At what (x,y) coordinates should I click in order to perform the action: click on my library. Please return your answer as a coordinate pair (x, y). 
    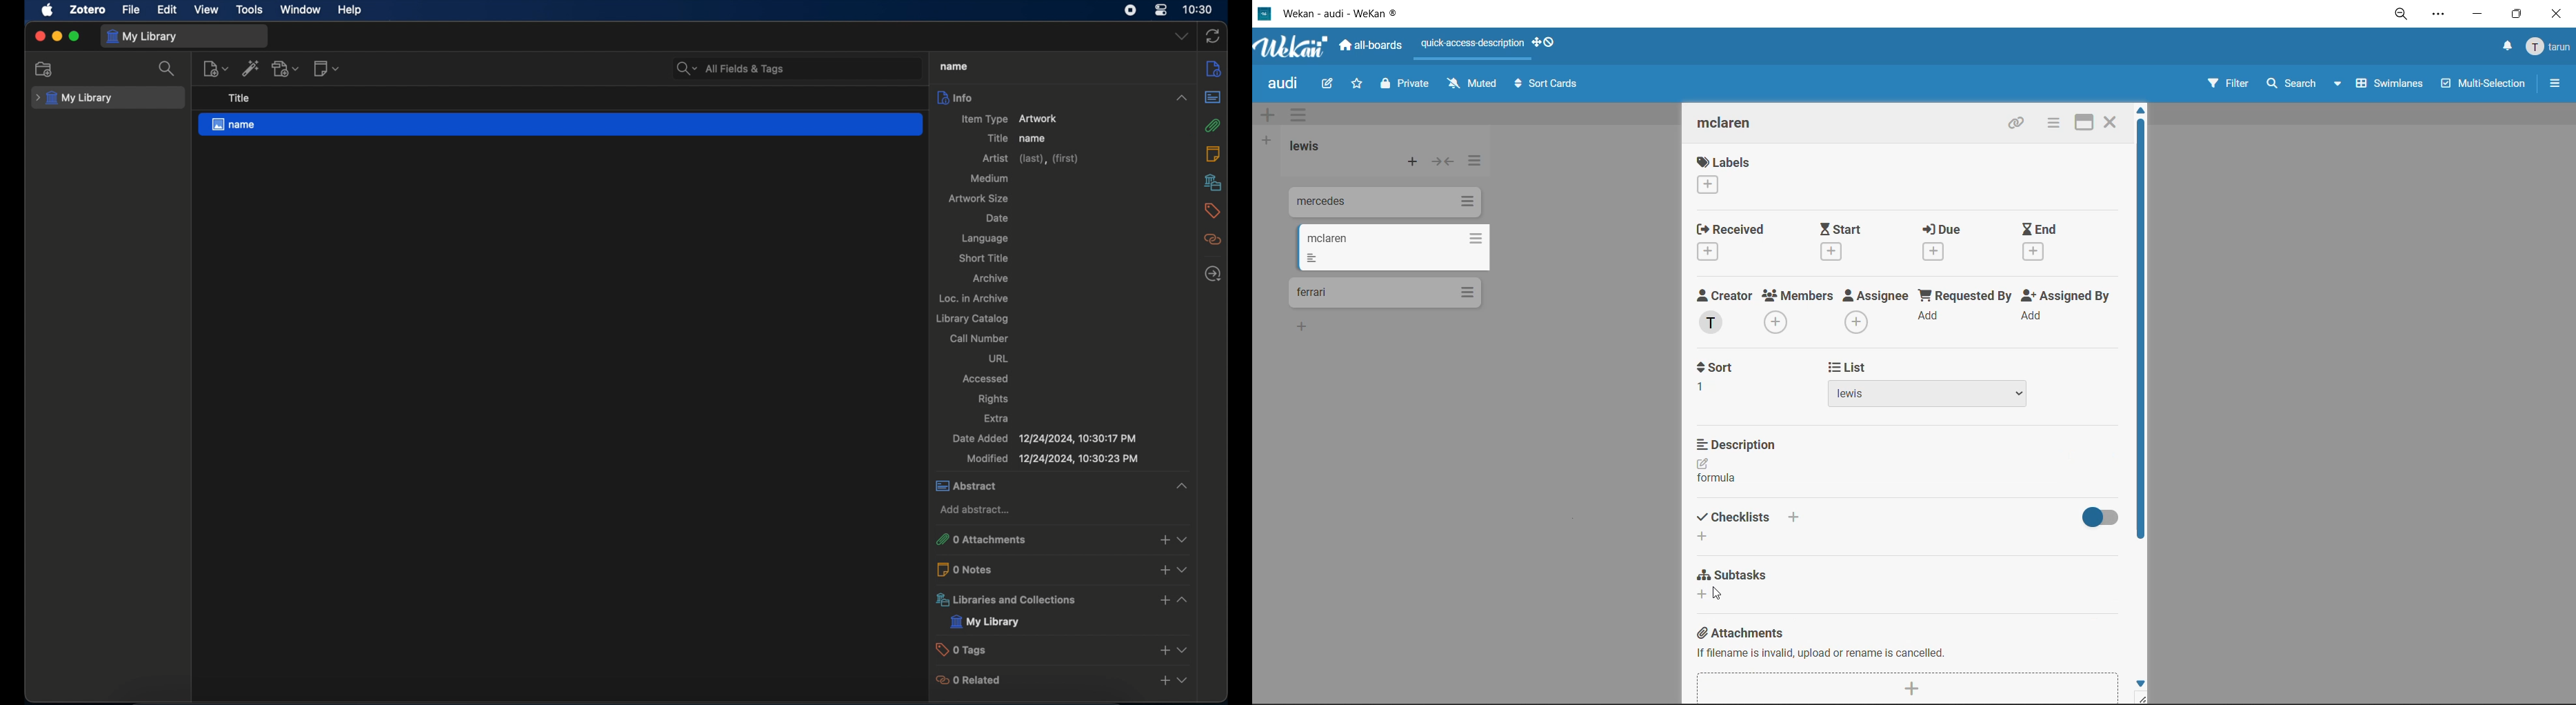
    Looking at the image, I should click on (74, 99).